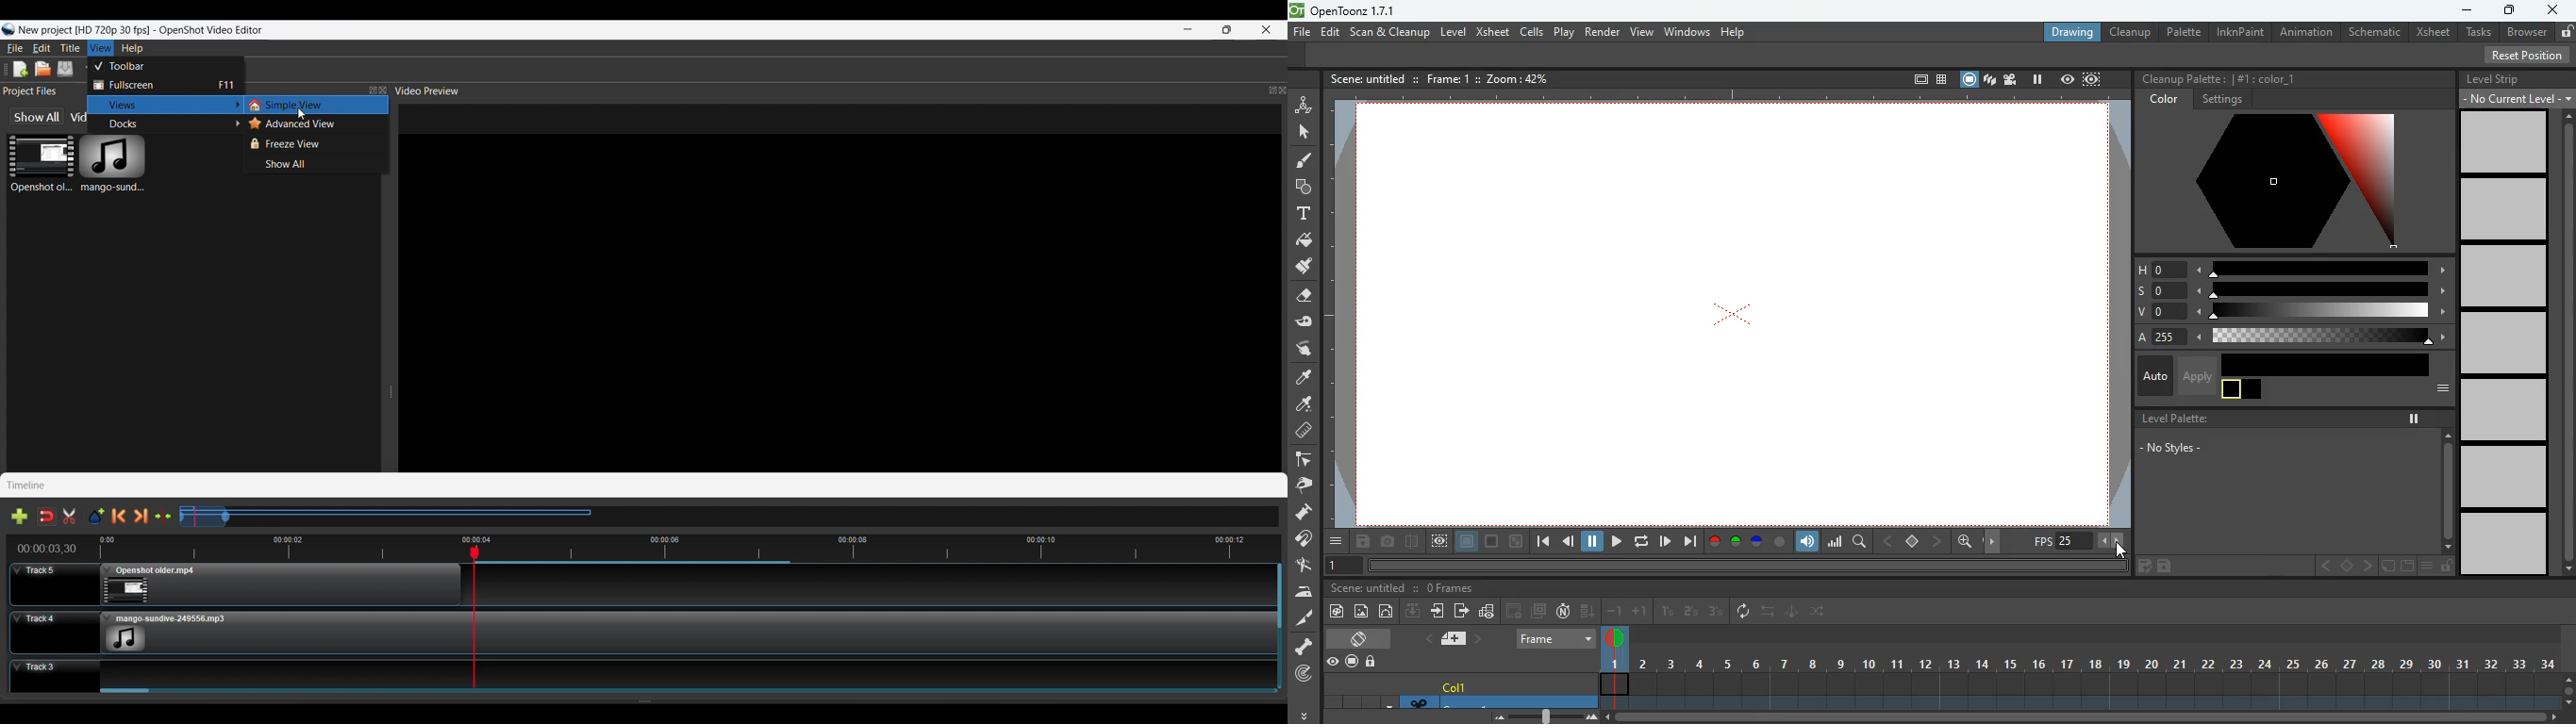 The height and width of the screenshot is (728, 2576). What do you see at coordinates (2411, 419) in the screenshot?
I see `pause` at bounding box center [2411, 419].